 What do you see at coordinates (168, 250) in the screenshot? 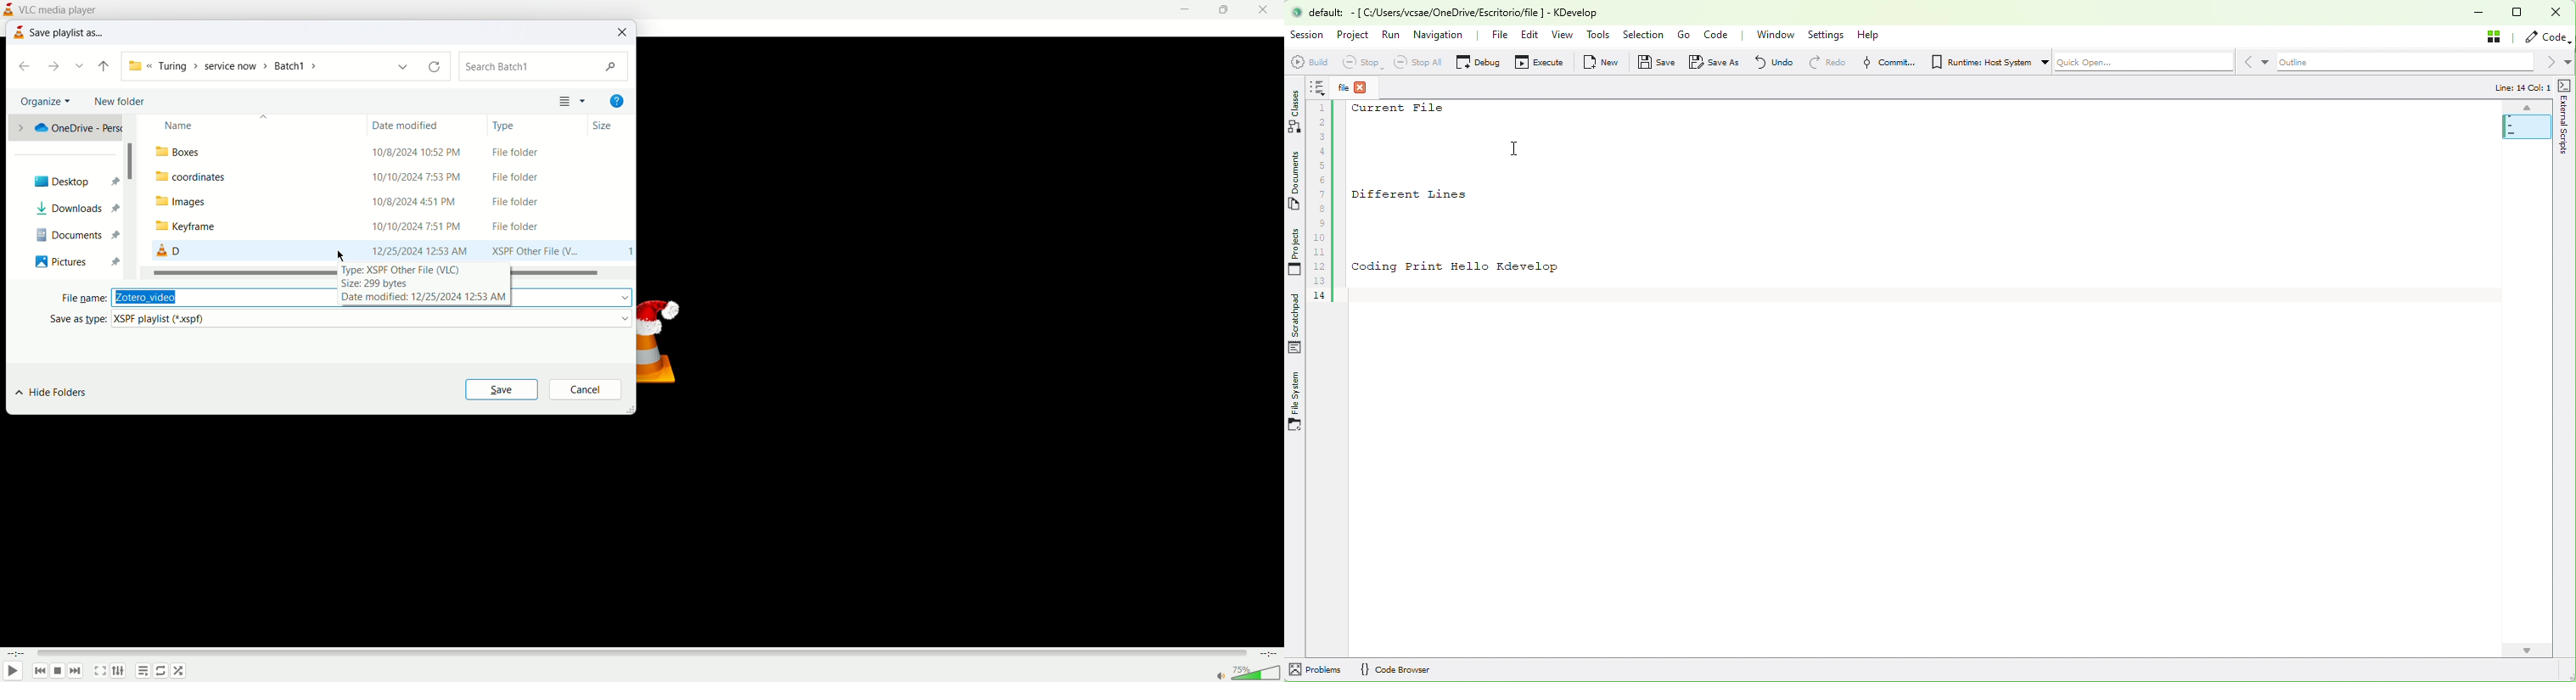
I see `D` at bounding box center [168, 250].